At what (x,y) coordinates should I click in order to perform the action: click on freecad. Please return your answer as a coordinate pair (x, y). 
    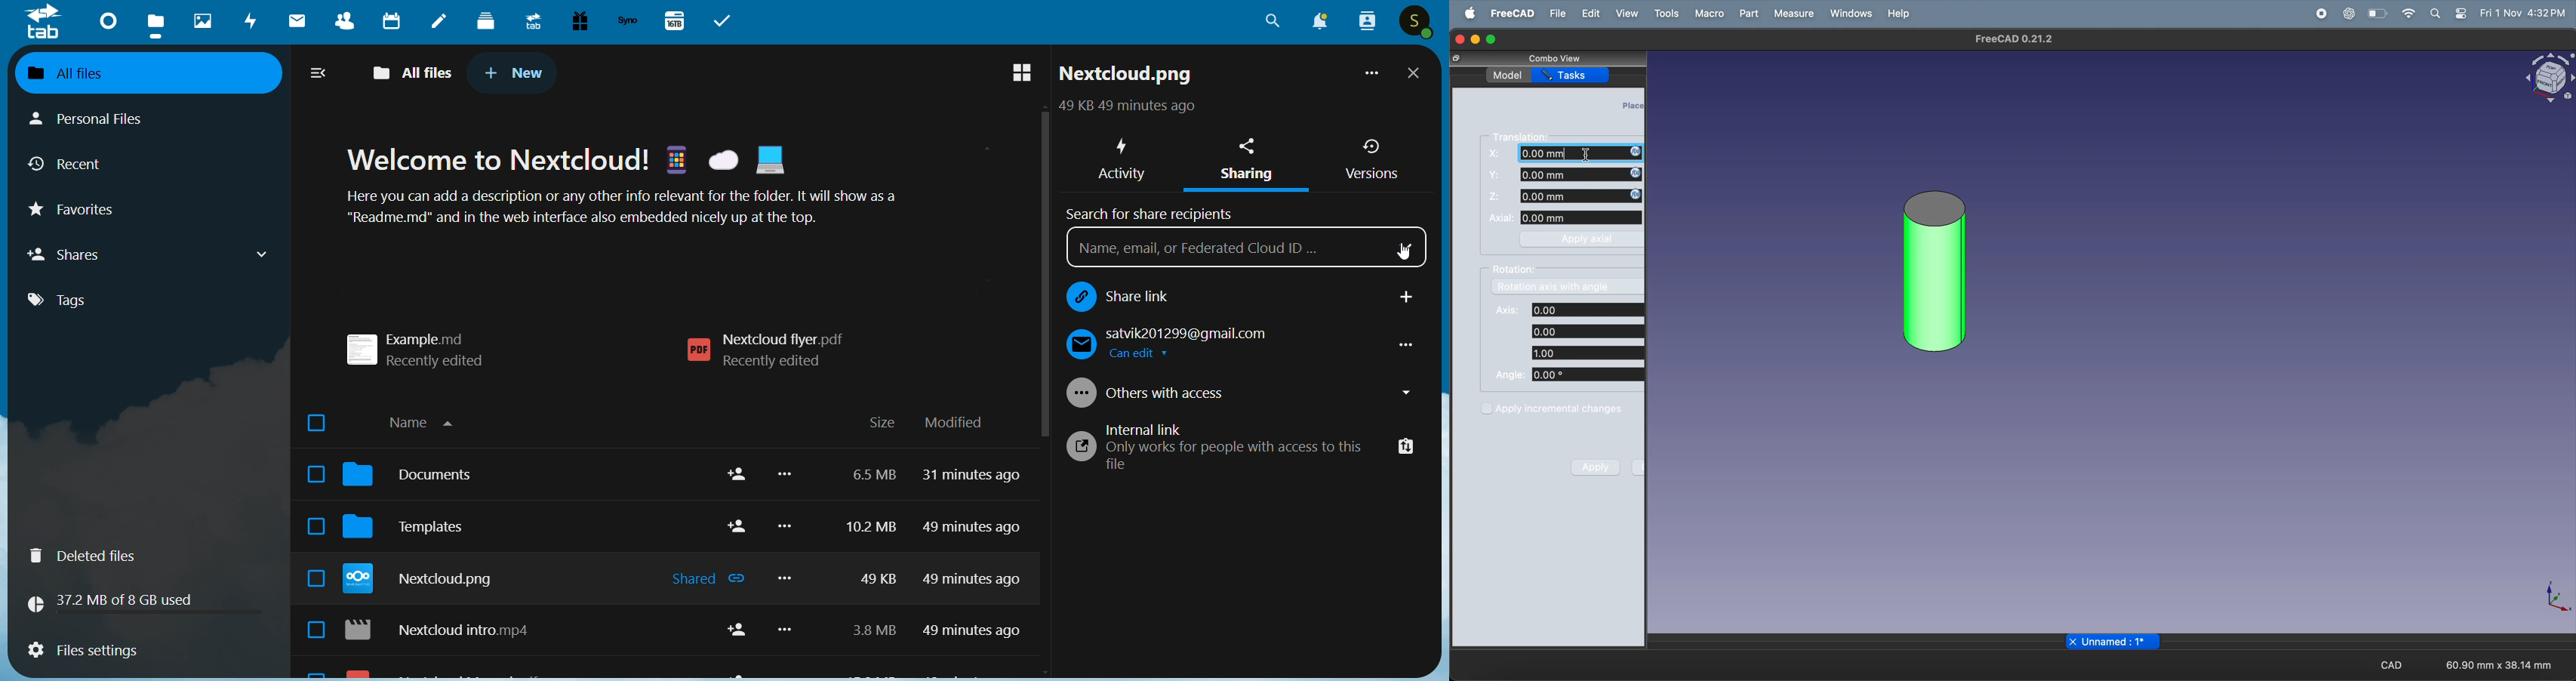
    Looking at the image, I should click on (1509, 13).